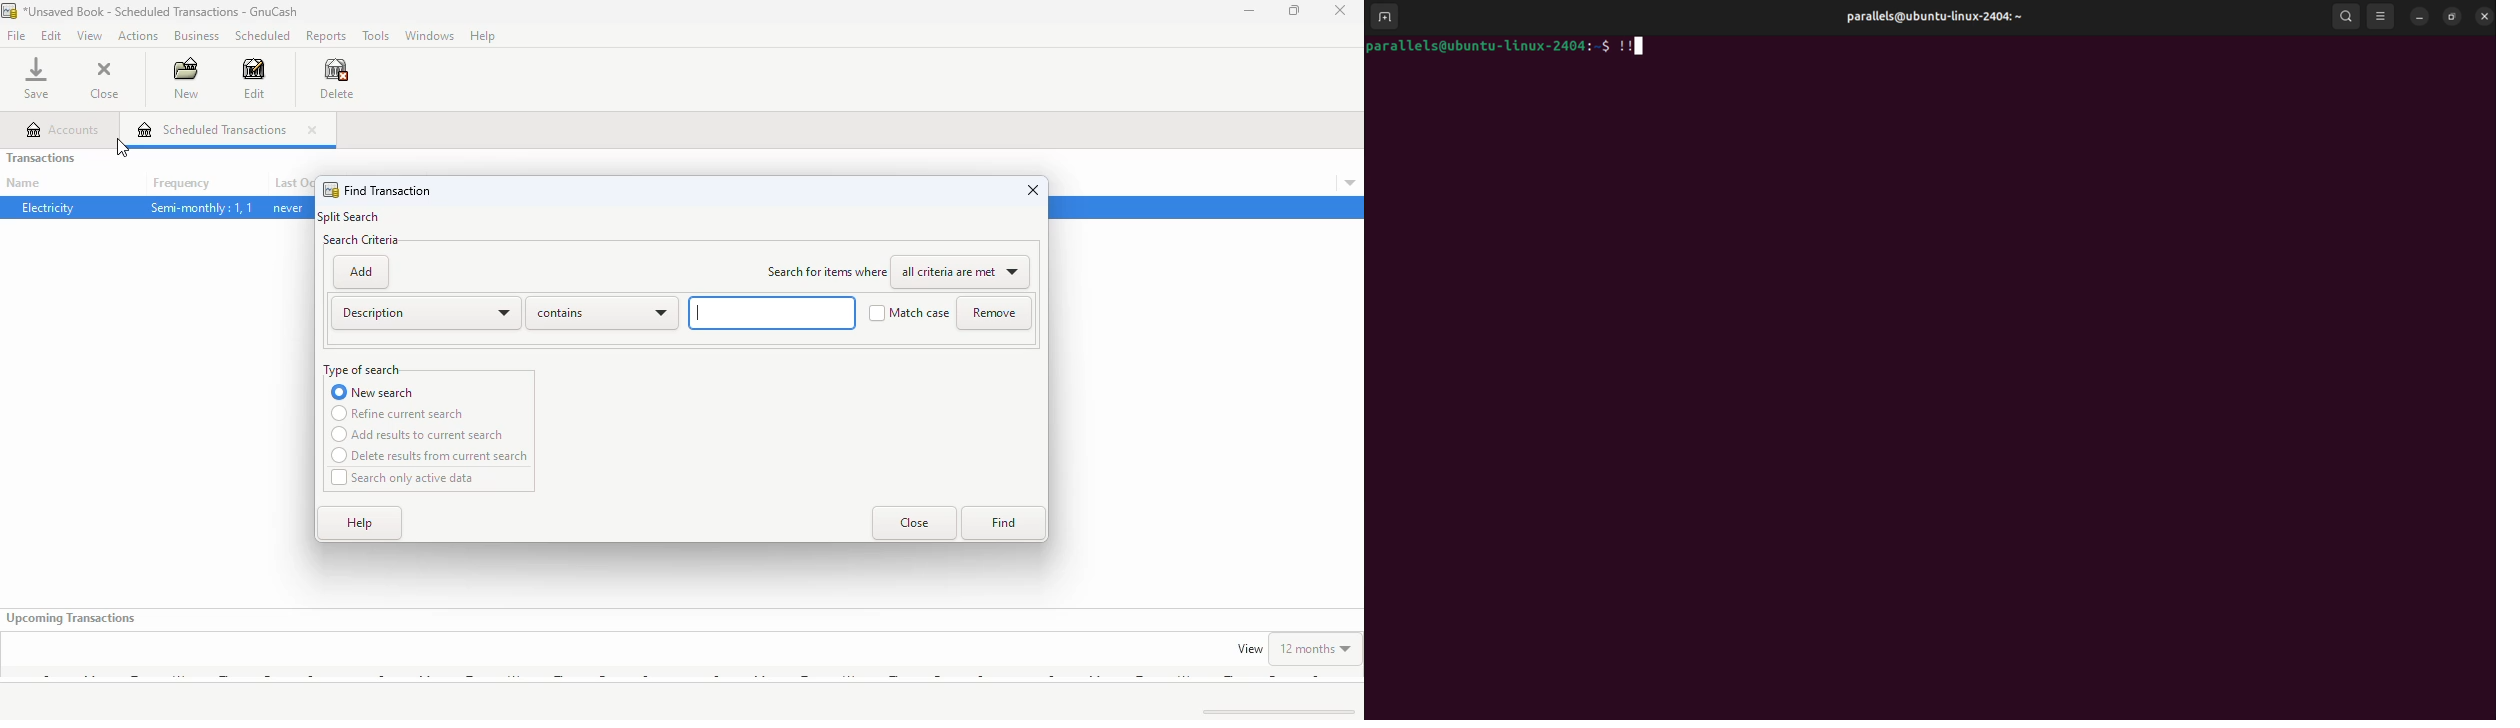 This screenshot has width=2520, height=728. What do you see at coordinates (330, 190) in the screenshot?
I see `logo` at bounding box center [330, 190].